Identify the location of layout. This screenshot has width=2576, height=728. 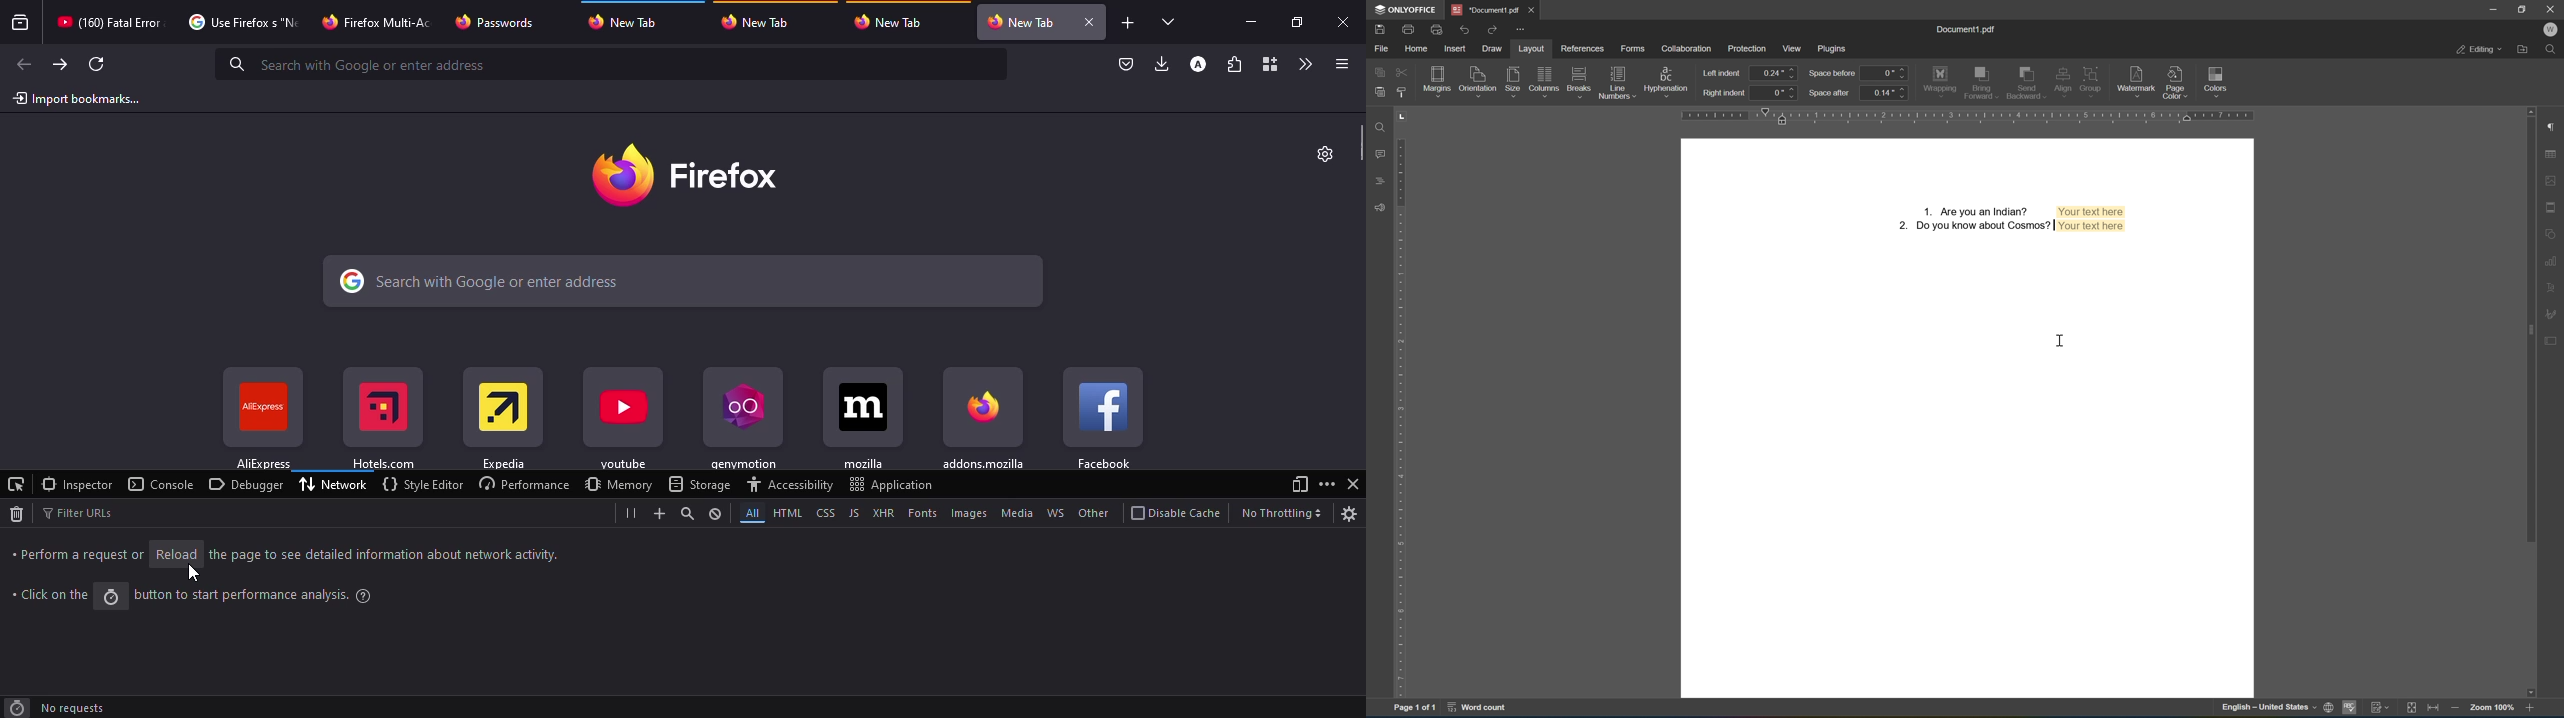
(1531, 49).